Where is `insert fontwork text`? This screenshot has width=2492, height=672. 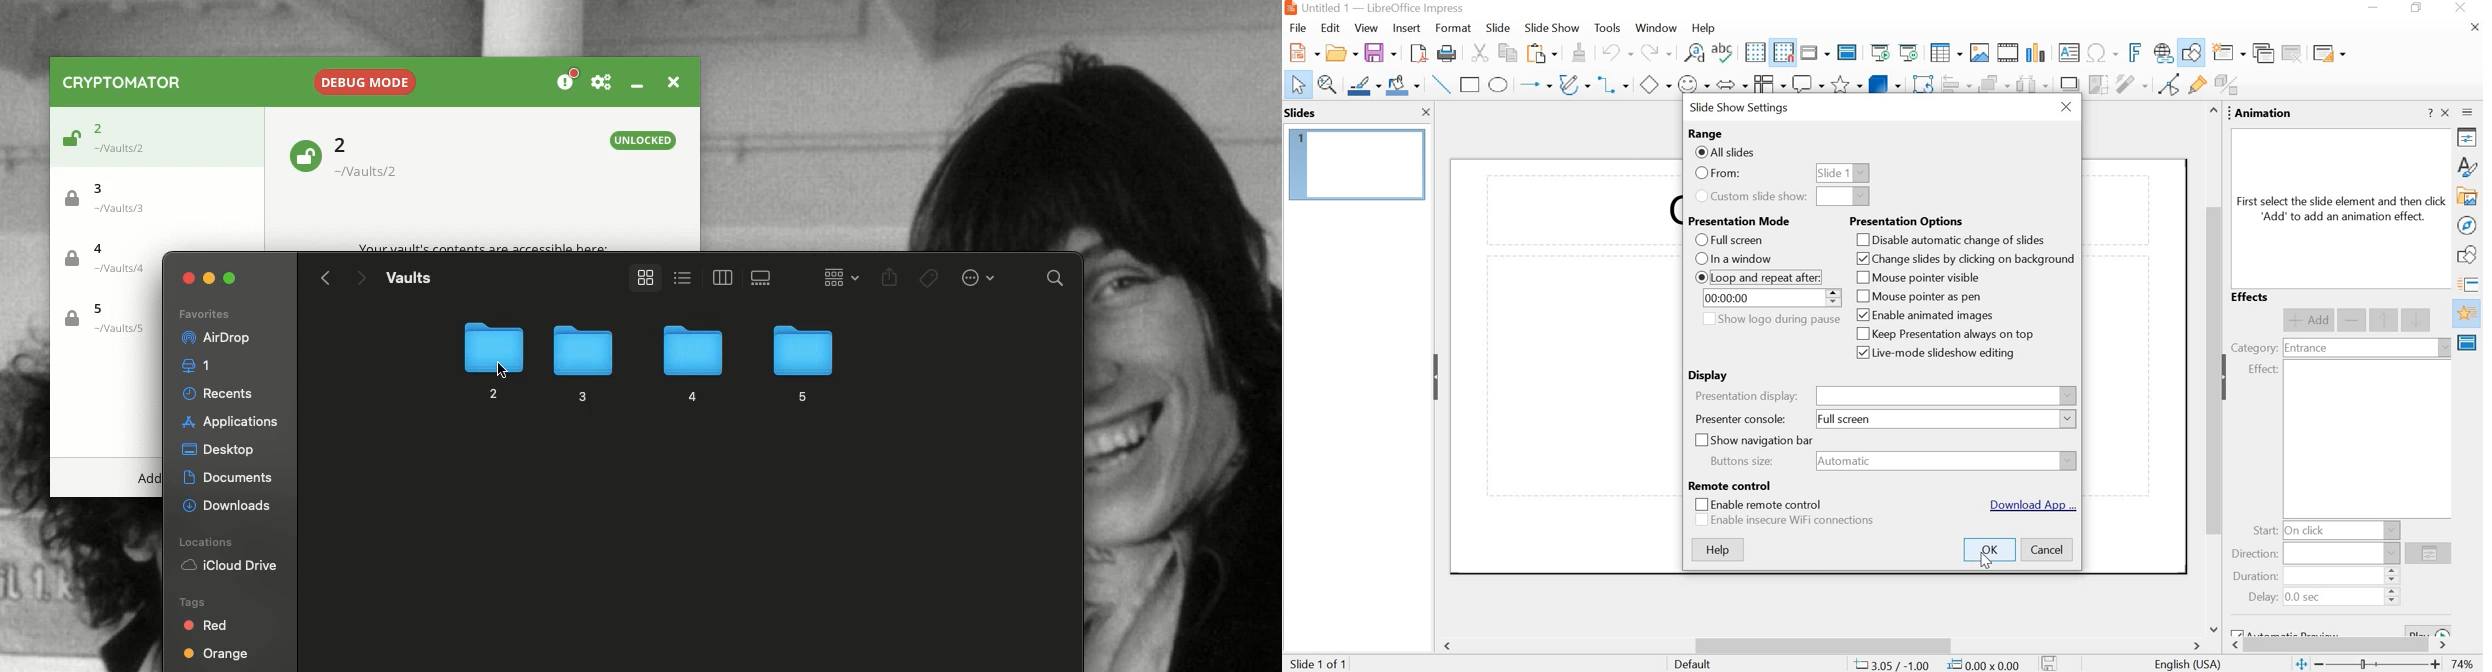
insert fontwork text is located at coordinates (2133, 52).